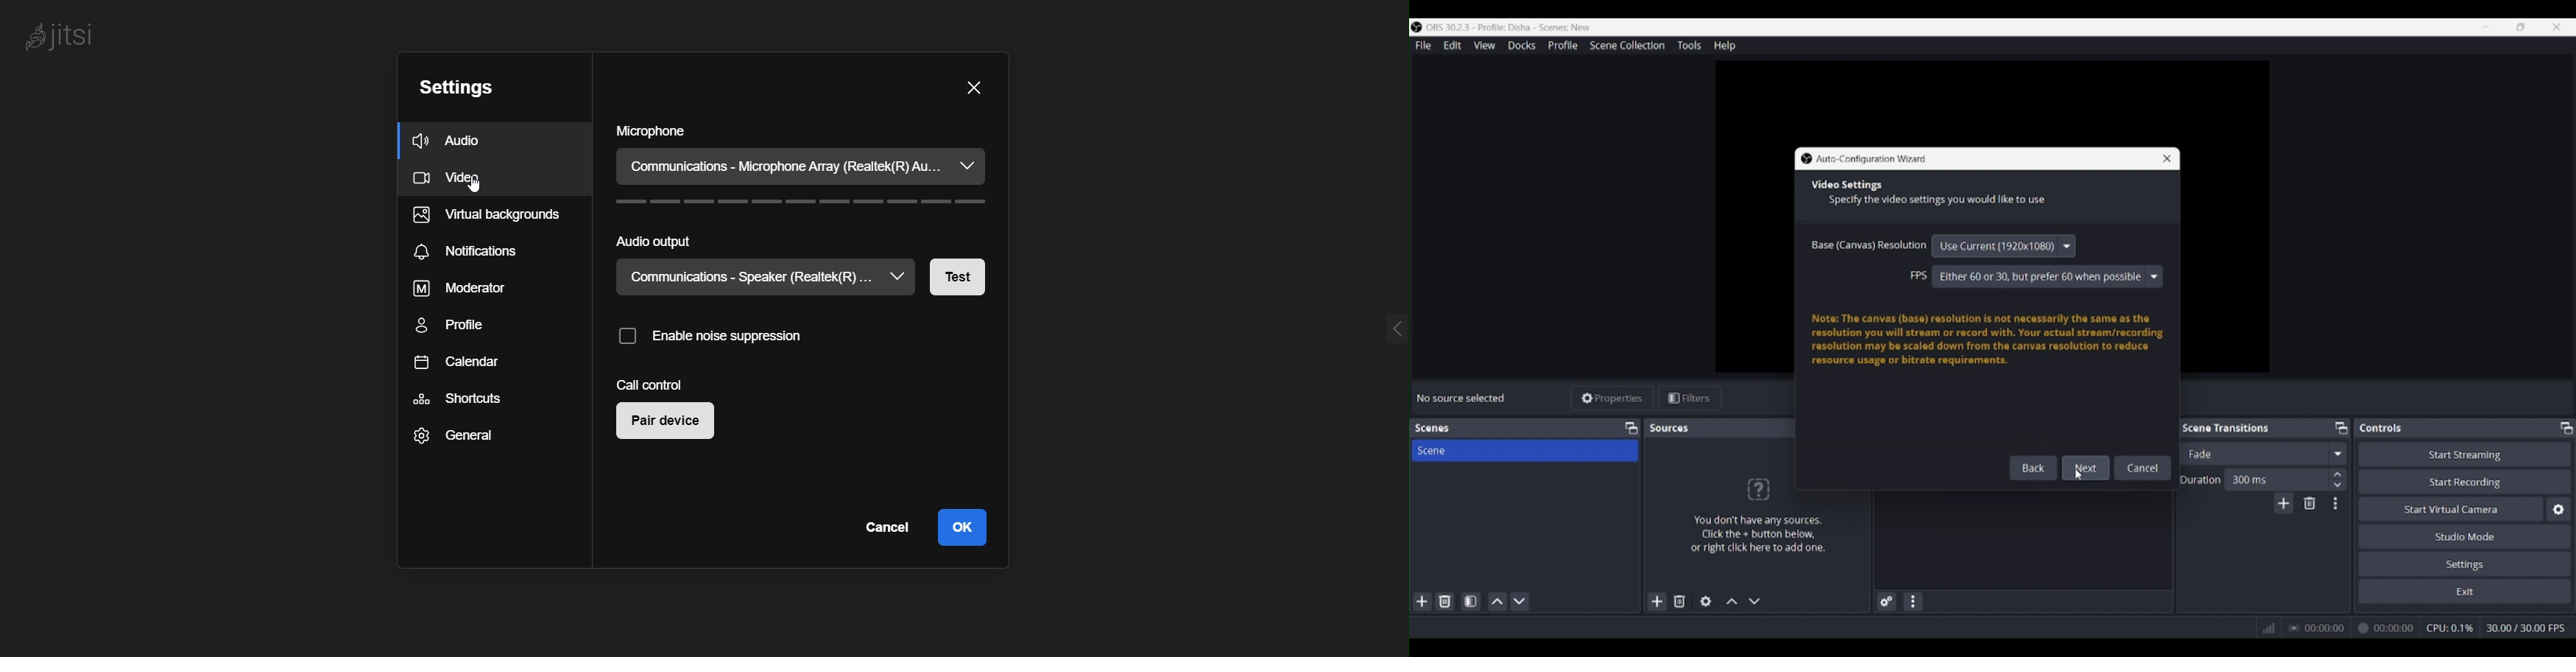  I want to click on CPU, so click(2451, 628).